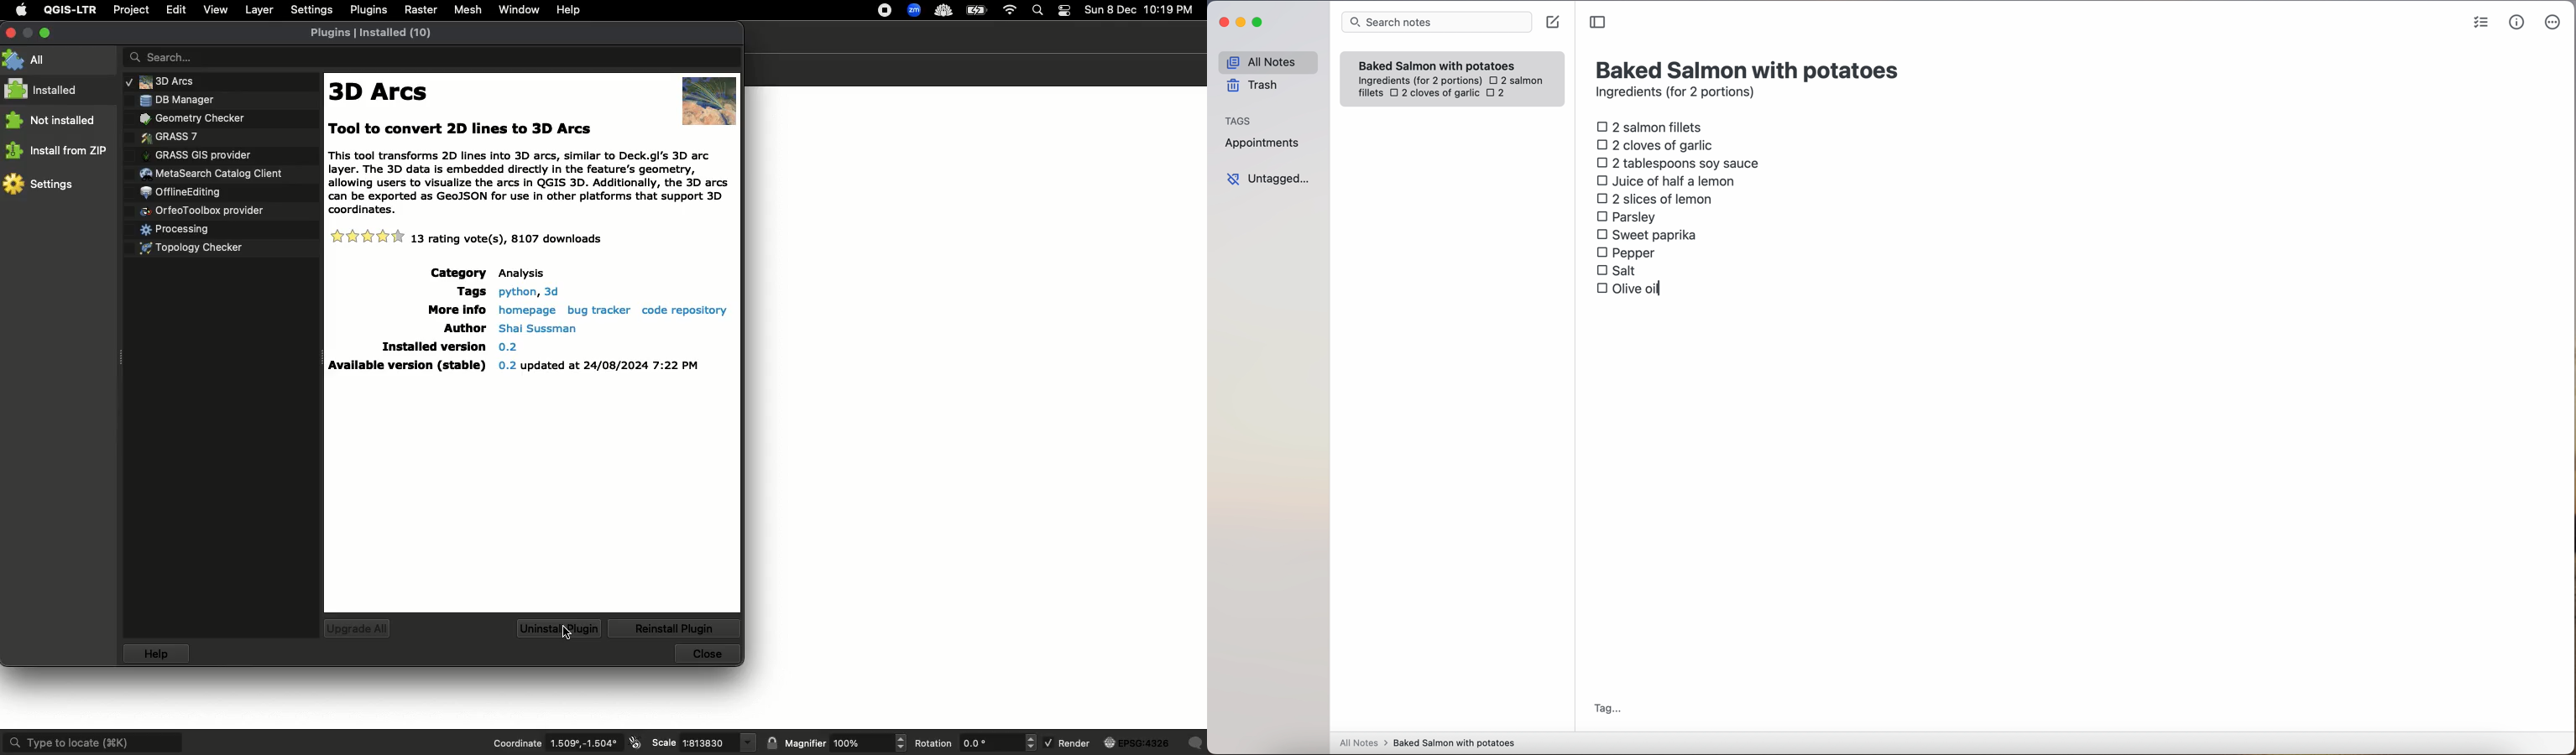 The image size is (2576, 756). What do you see at coordinates (1435, 23) in the screenshot?
I see `search bar` at bounding box center [1435, 23].